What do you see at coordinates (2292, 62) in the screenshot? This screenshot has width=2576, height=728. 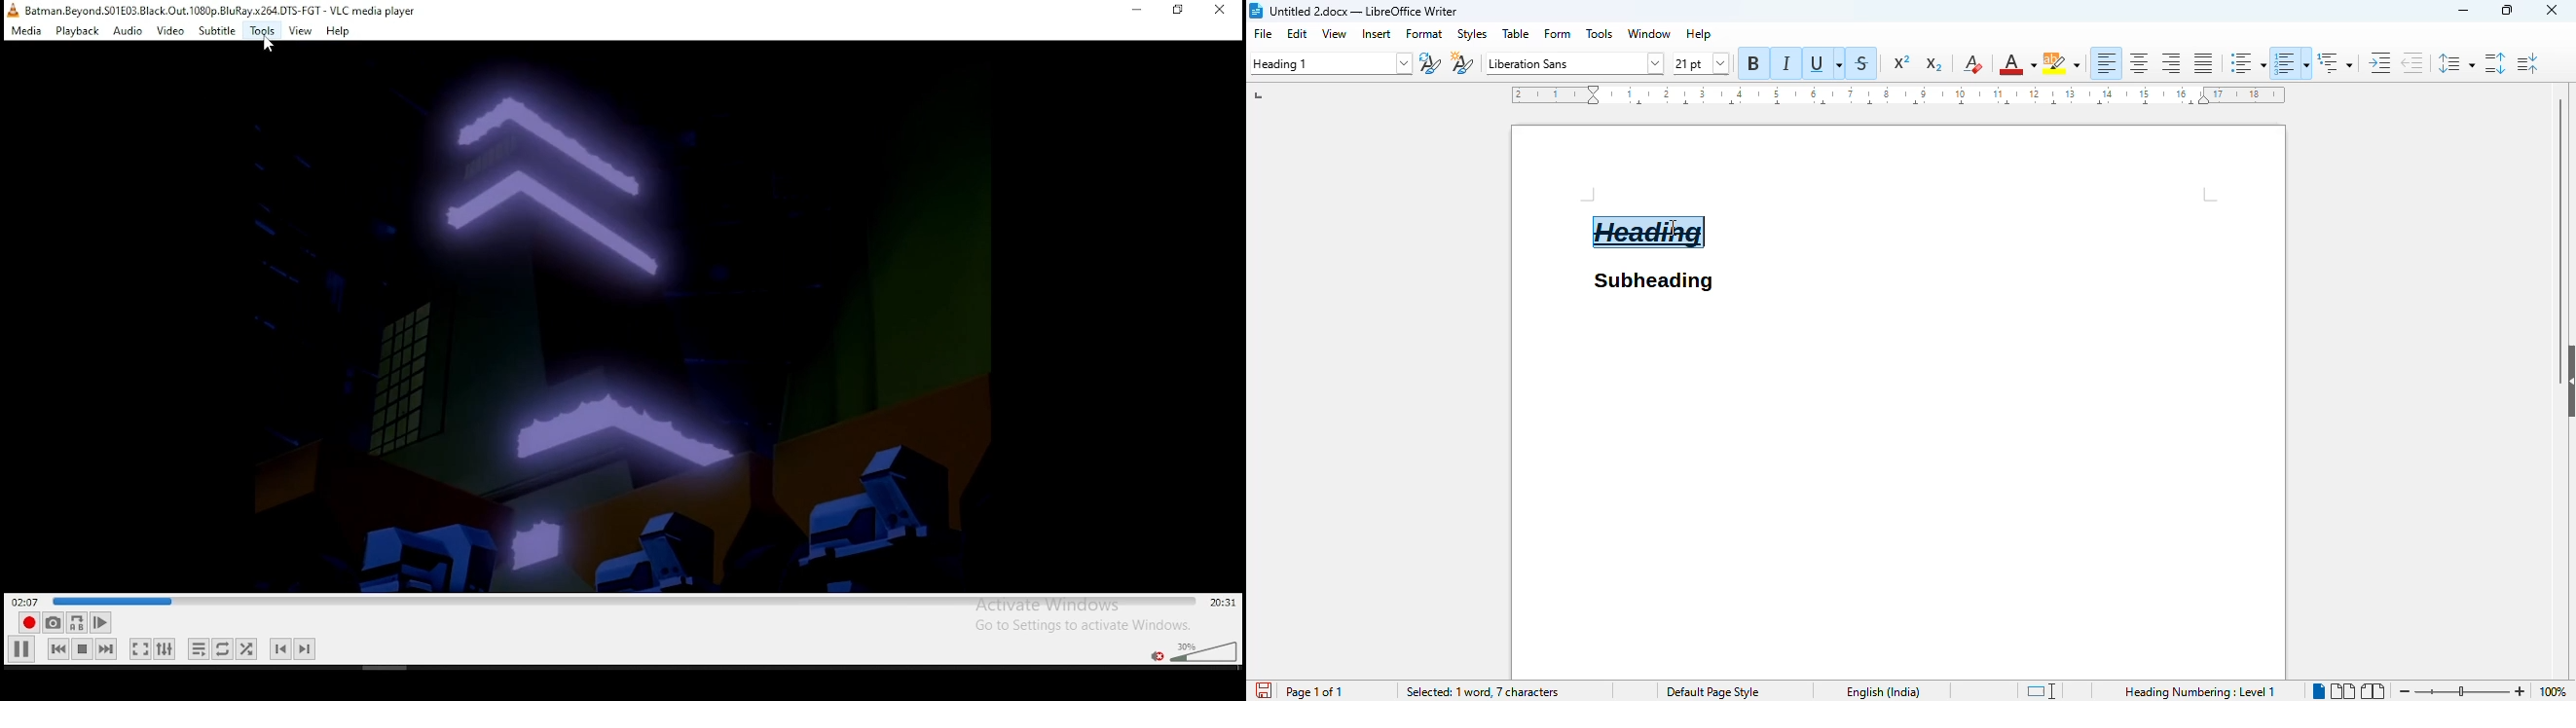 I see `toggle ordered list` at bounding box center [2292, 62].